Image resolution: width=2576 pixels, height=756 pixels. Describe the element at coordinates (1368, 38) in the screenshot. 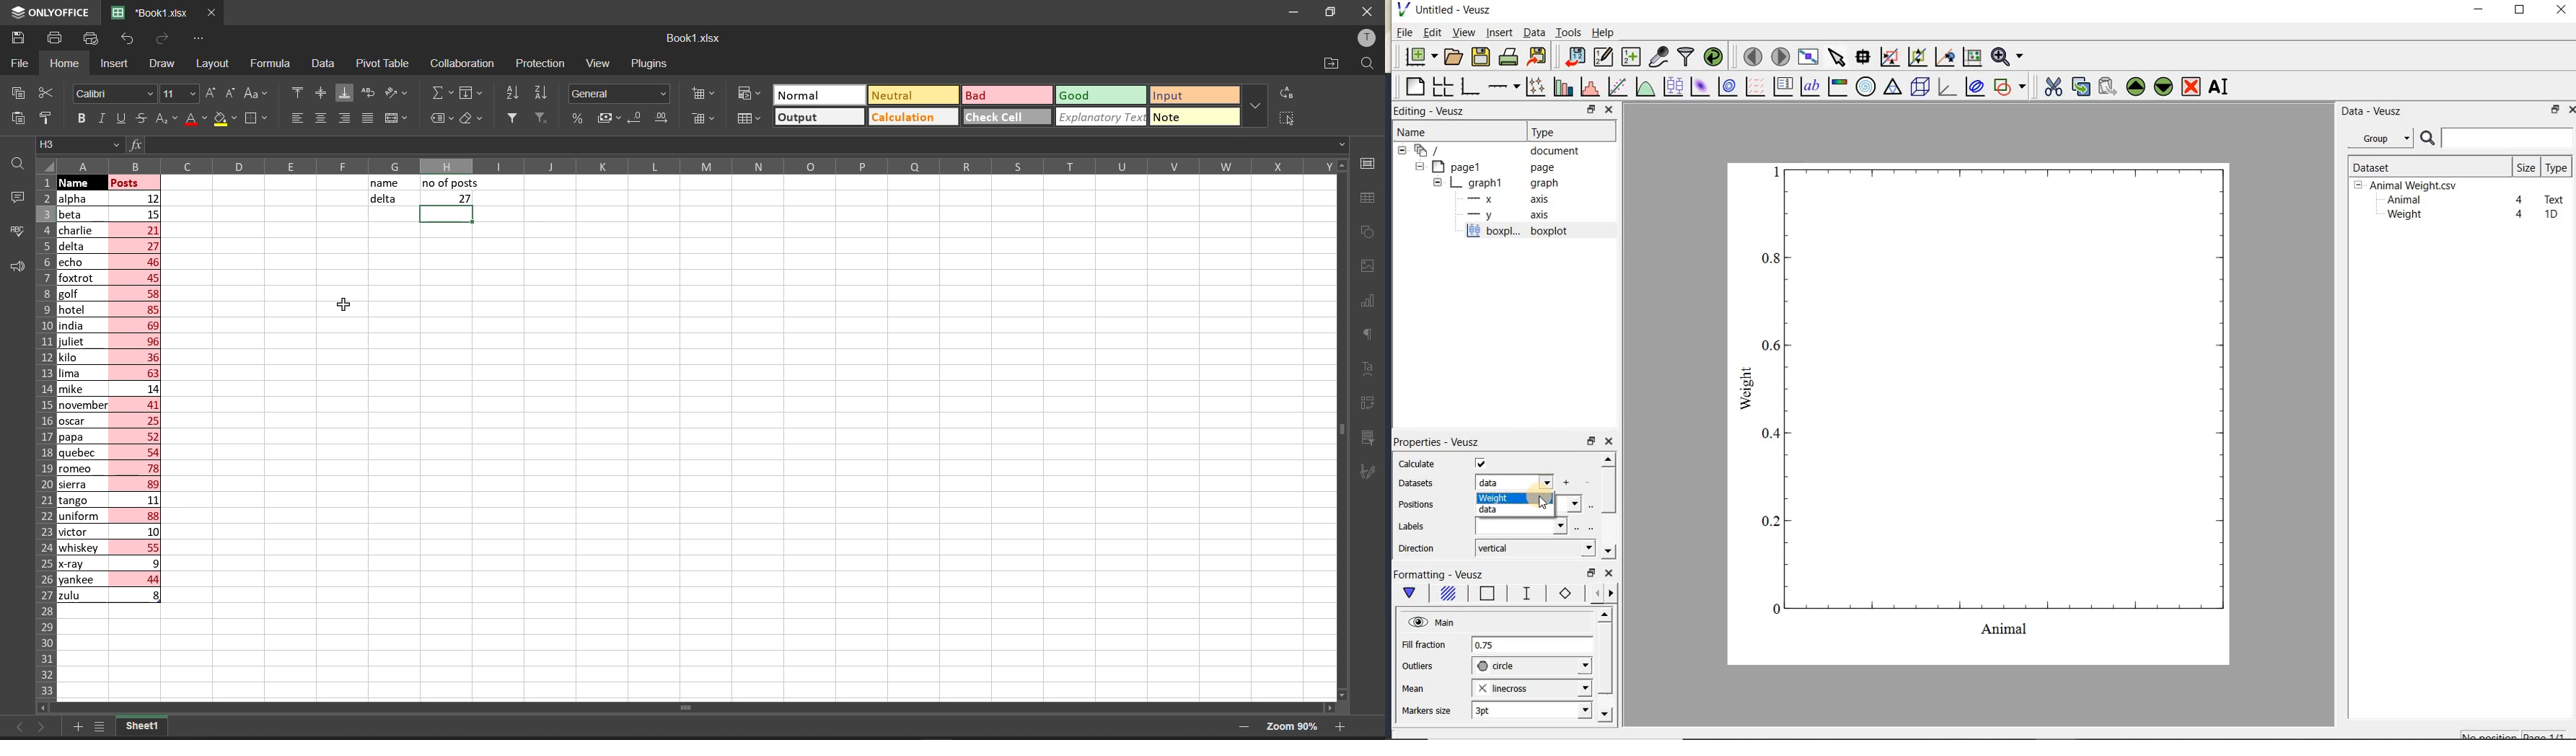

I see `user profile` at that location.